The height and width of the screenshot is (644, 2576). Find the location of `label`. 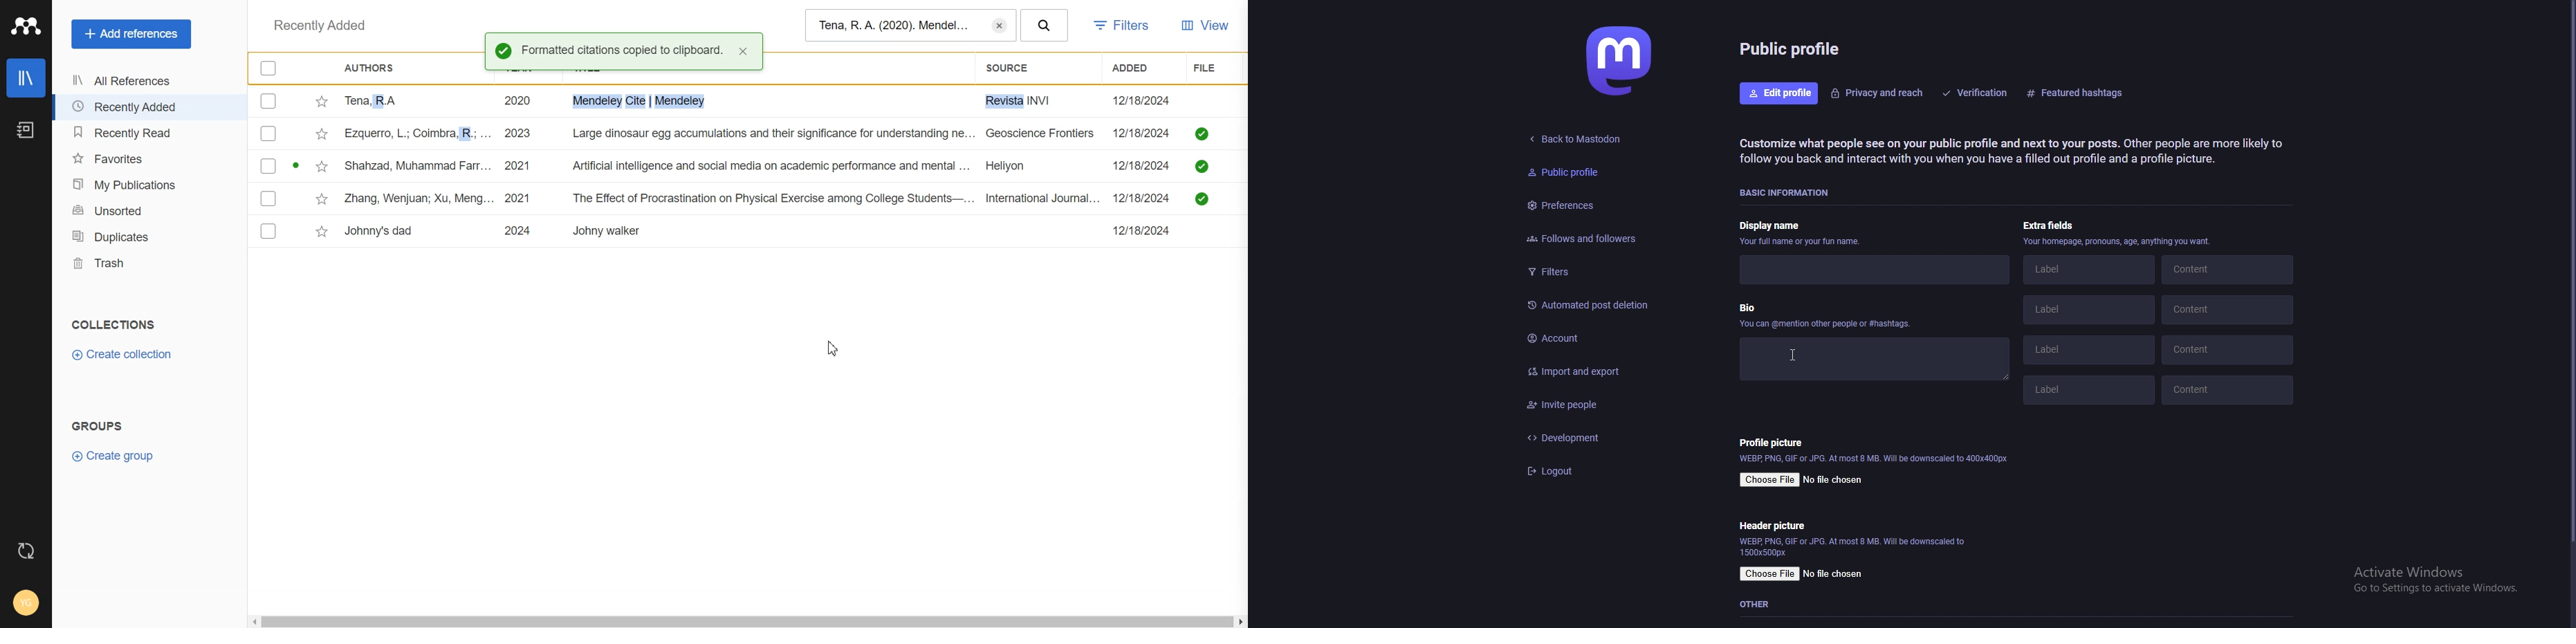

label is located at coordinates (2086, 391).